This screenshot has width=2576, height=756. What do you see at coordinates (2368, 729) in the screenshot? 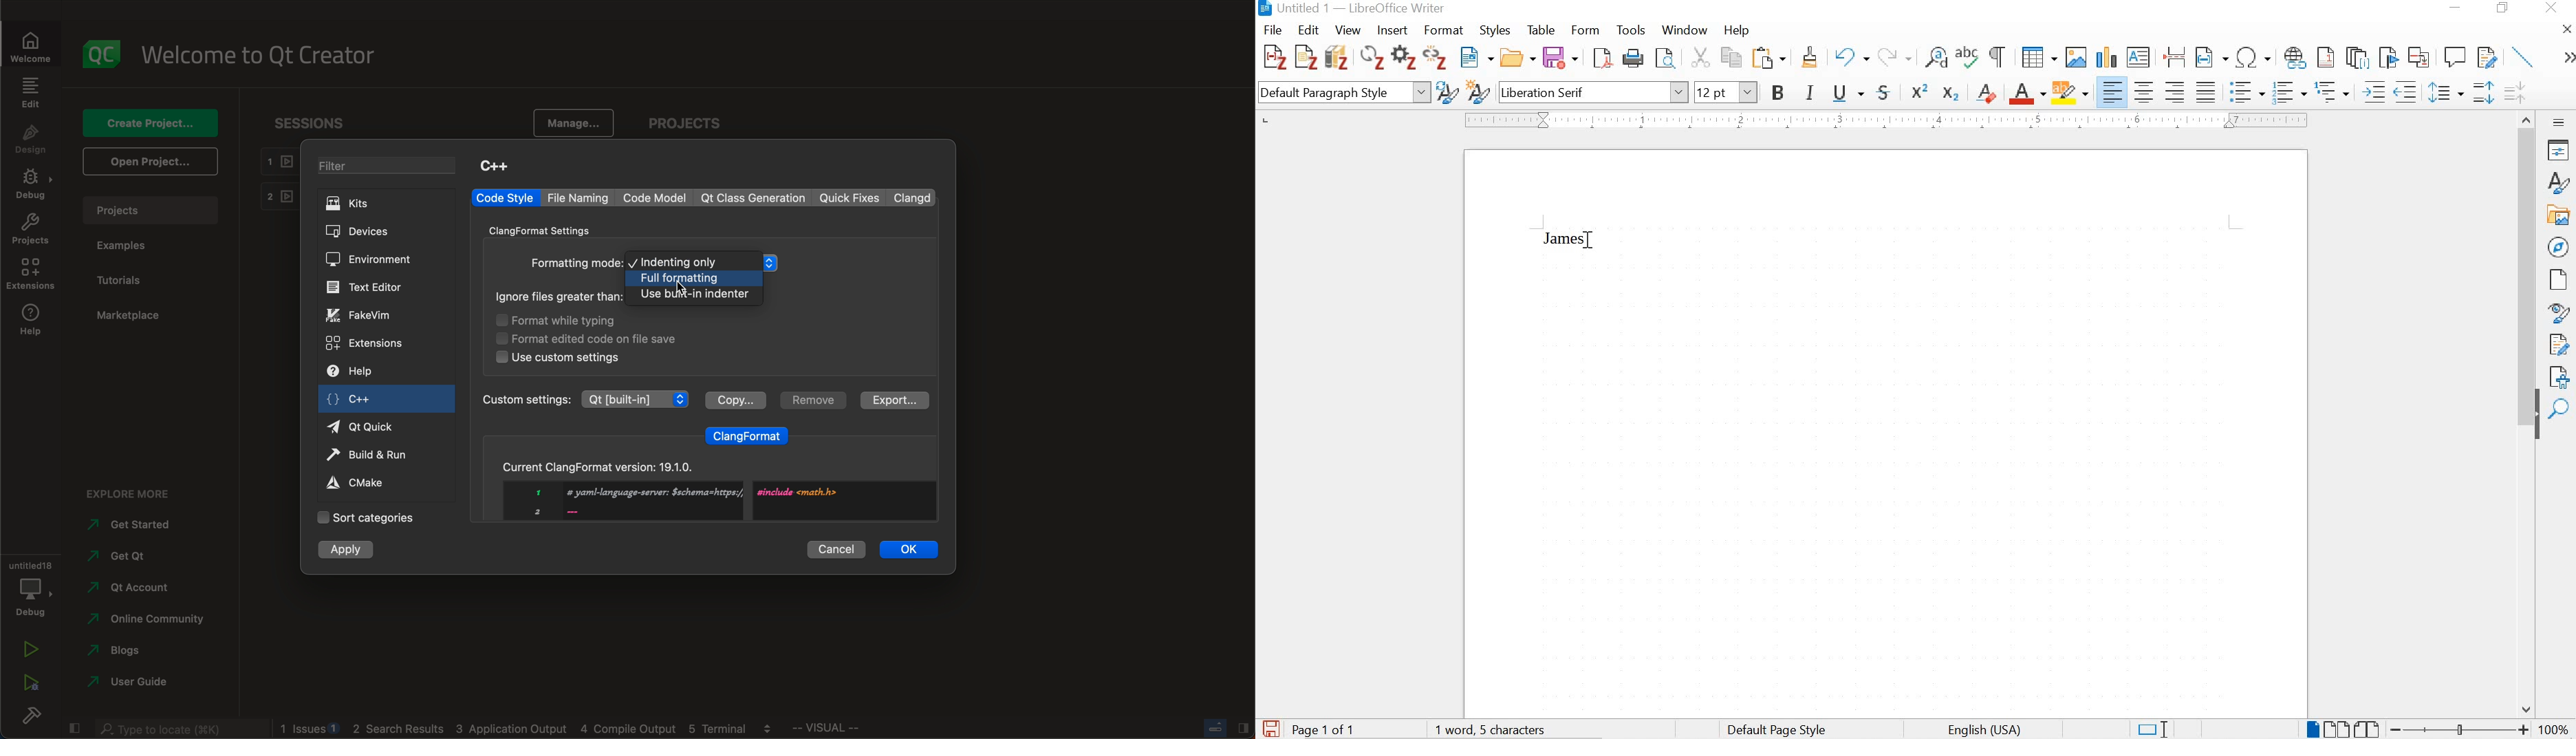
I see `book view` at bounding box center [2368, 729].